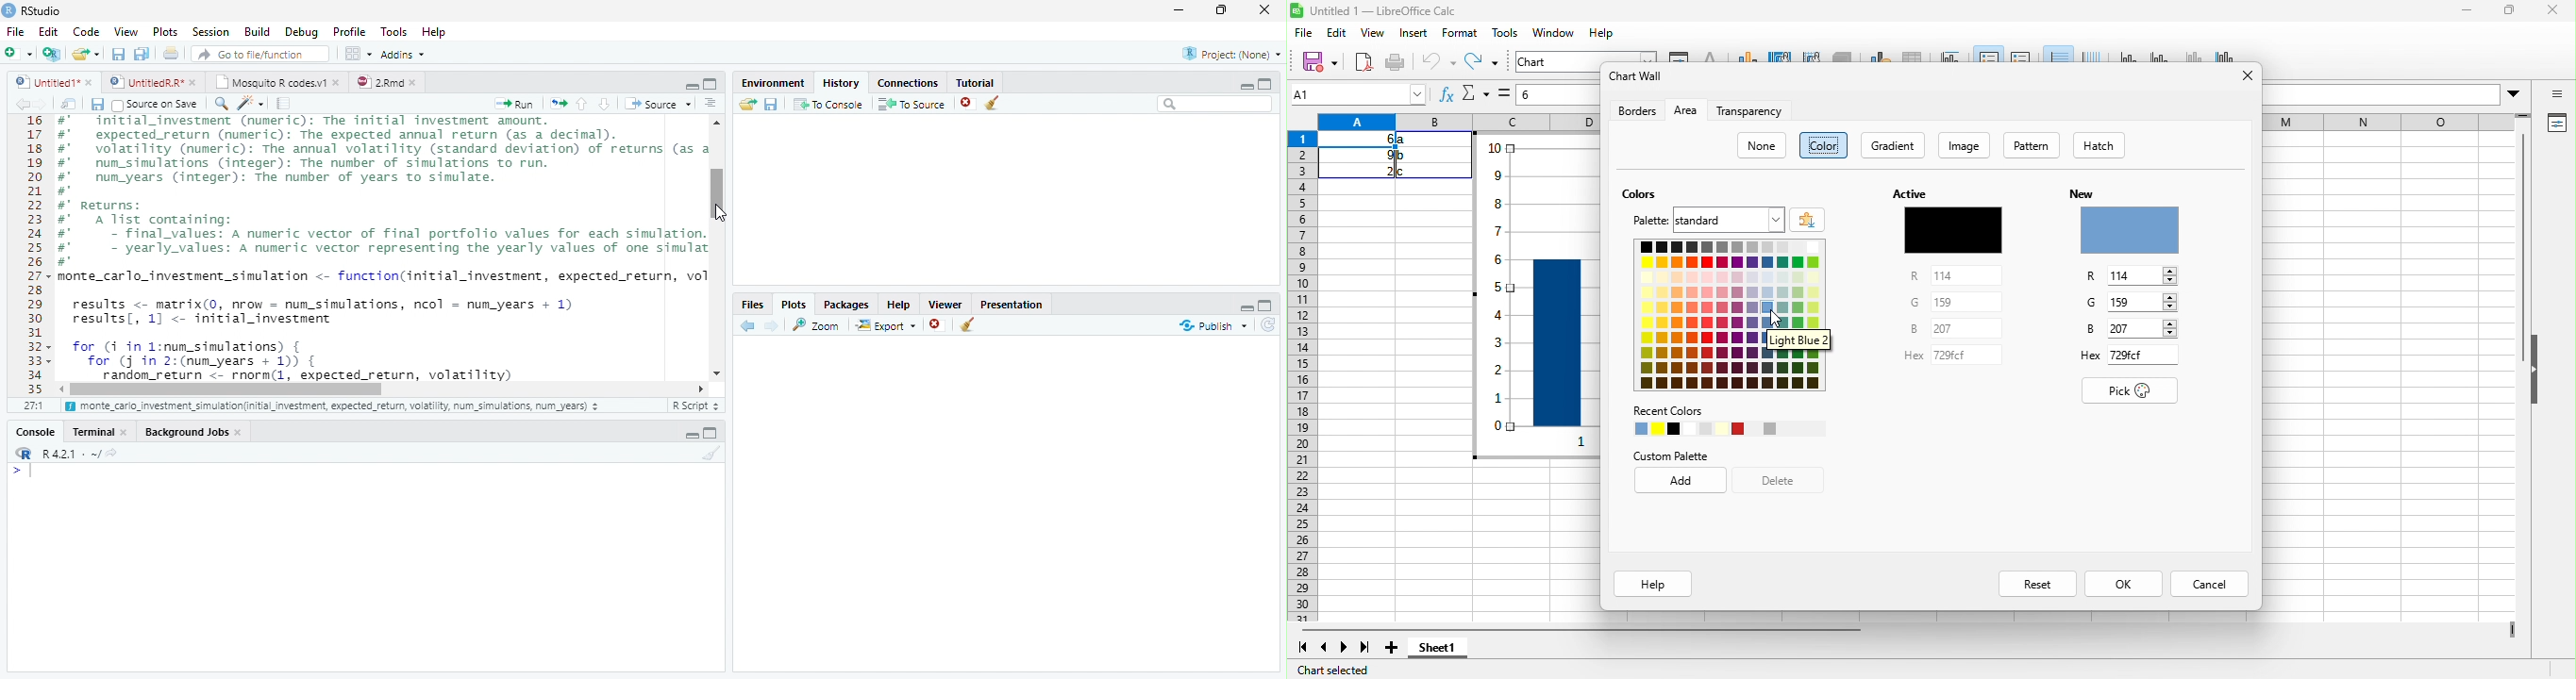  Describe the element at coordinates (1269, 325) in the screenshot. I see `Refresh List` at that location.